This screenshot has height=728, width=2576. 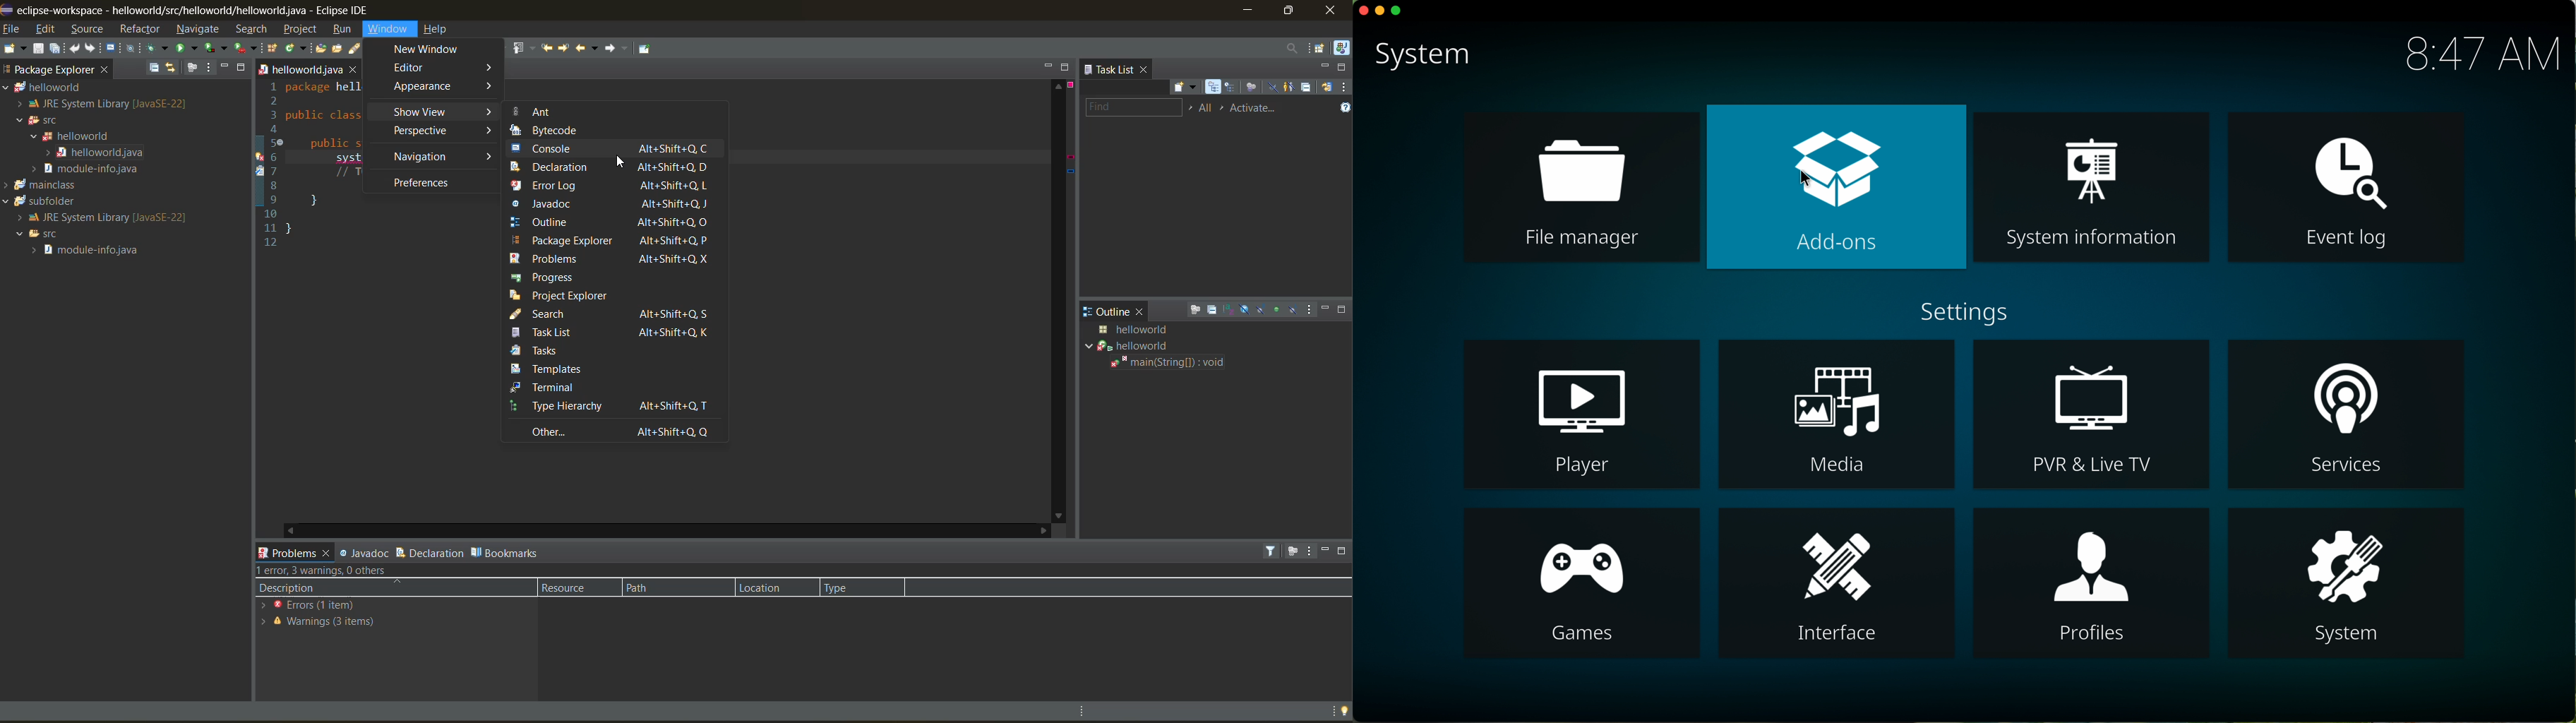 I want to click on maximize, so click(x=1400, y=13).